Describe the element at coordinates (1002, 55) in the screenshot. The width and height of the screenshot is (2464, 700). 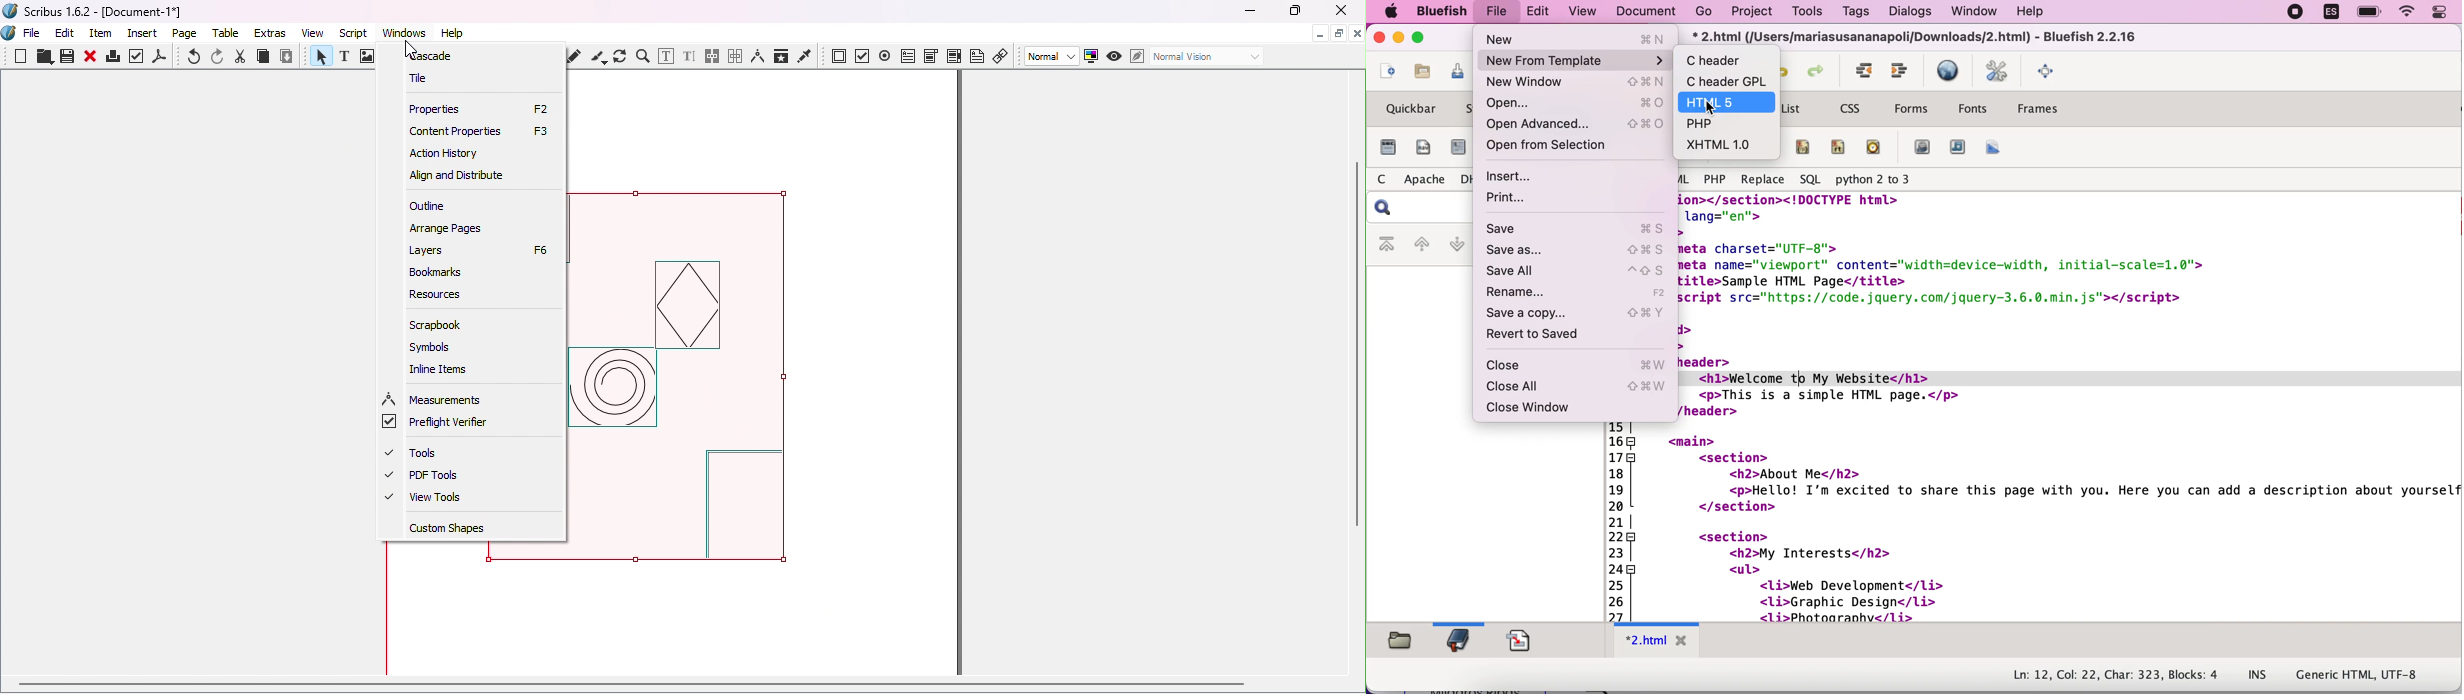
I see `Link annotation` at that location.